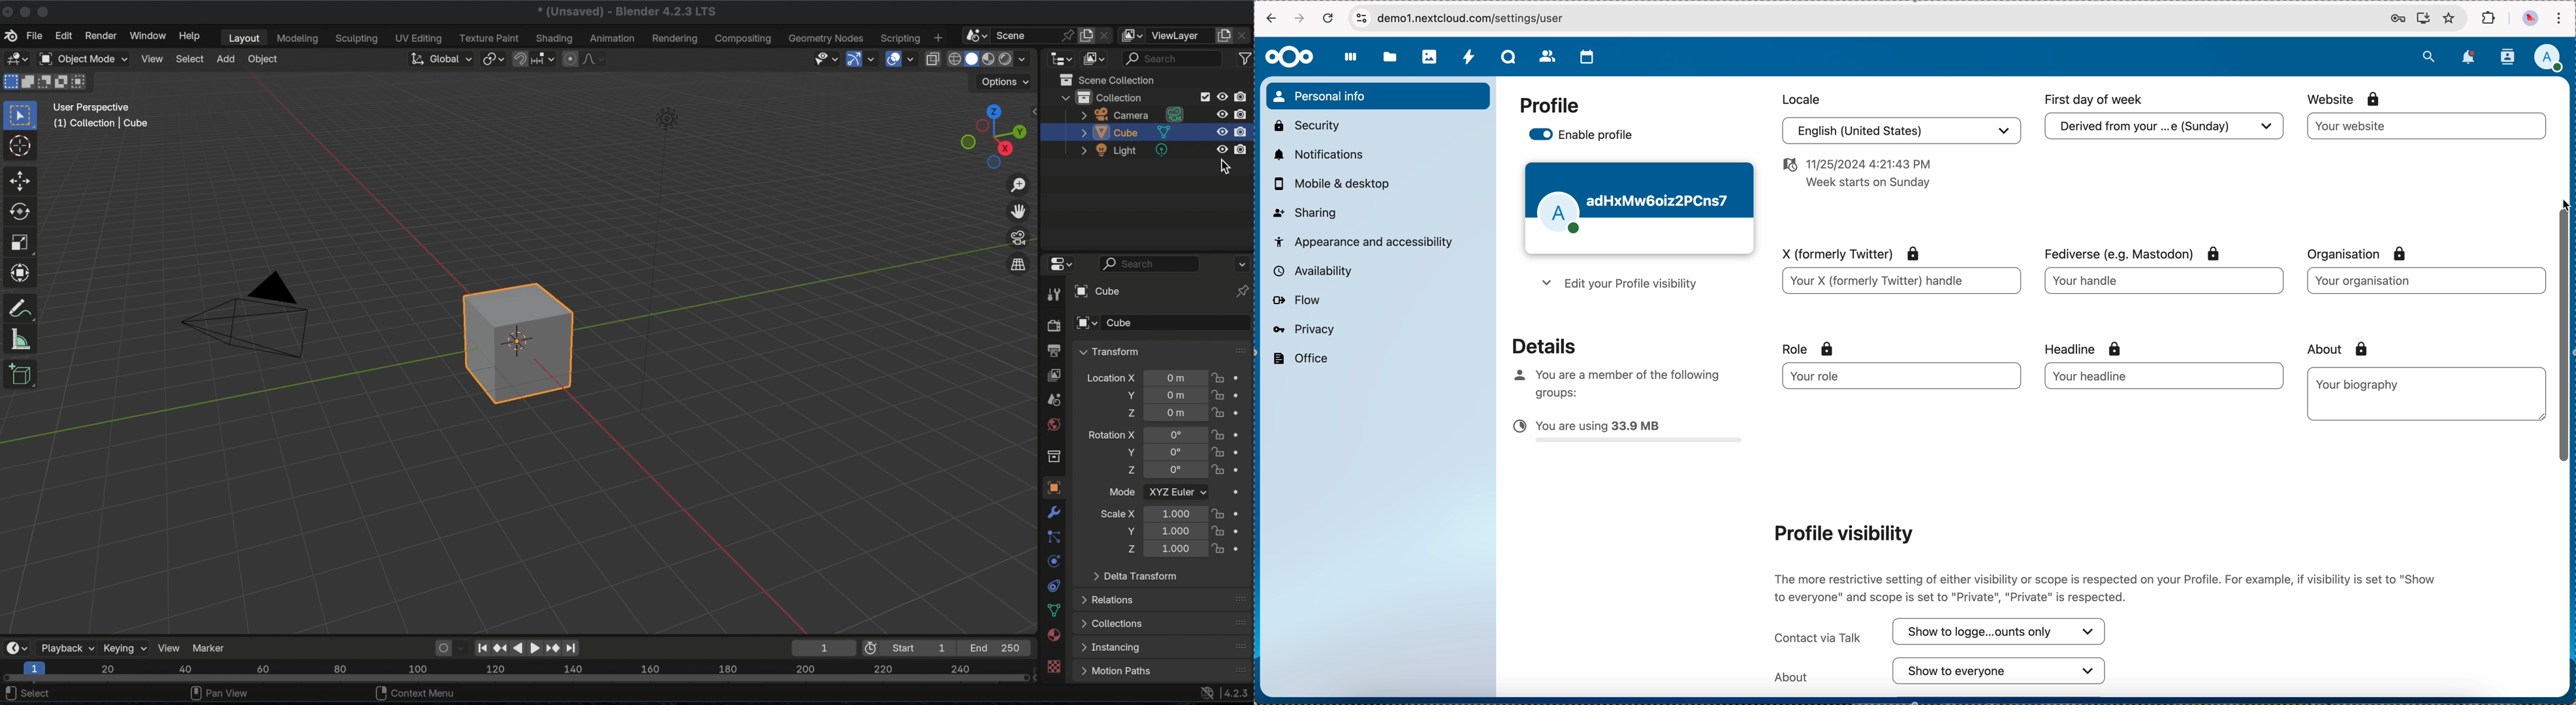  I want to click on fediverse, so click(2129, 250).